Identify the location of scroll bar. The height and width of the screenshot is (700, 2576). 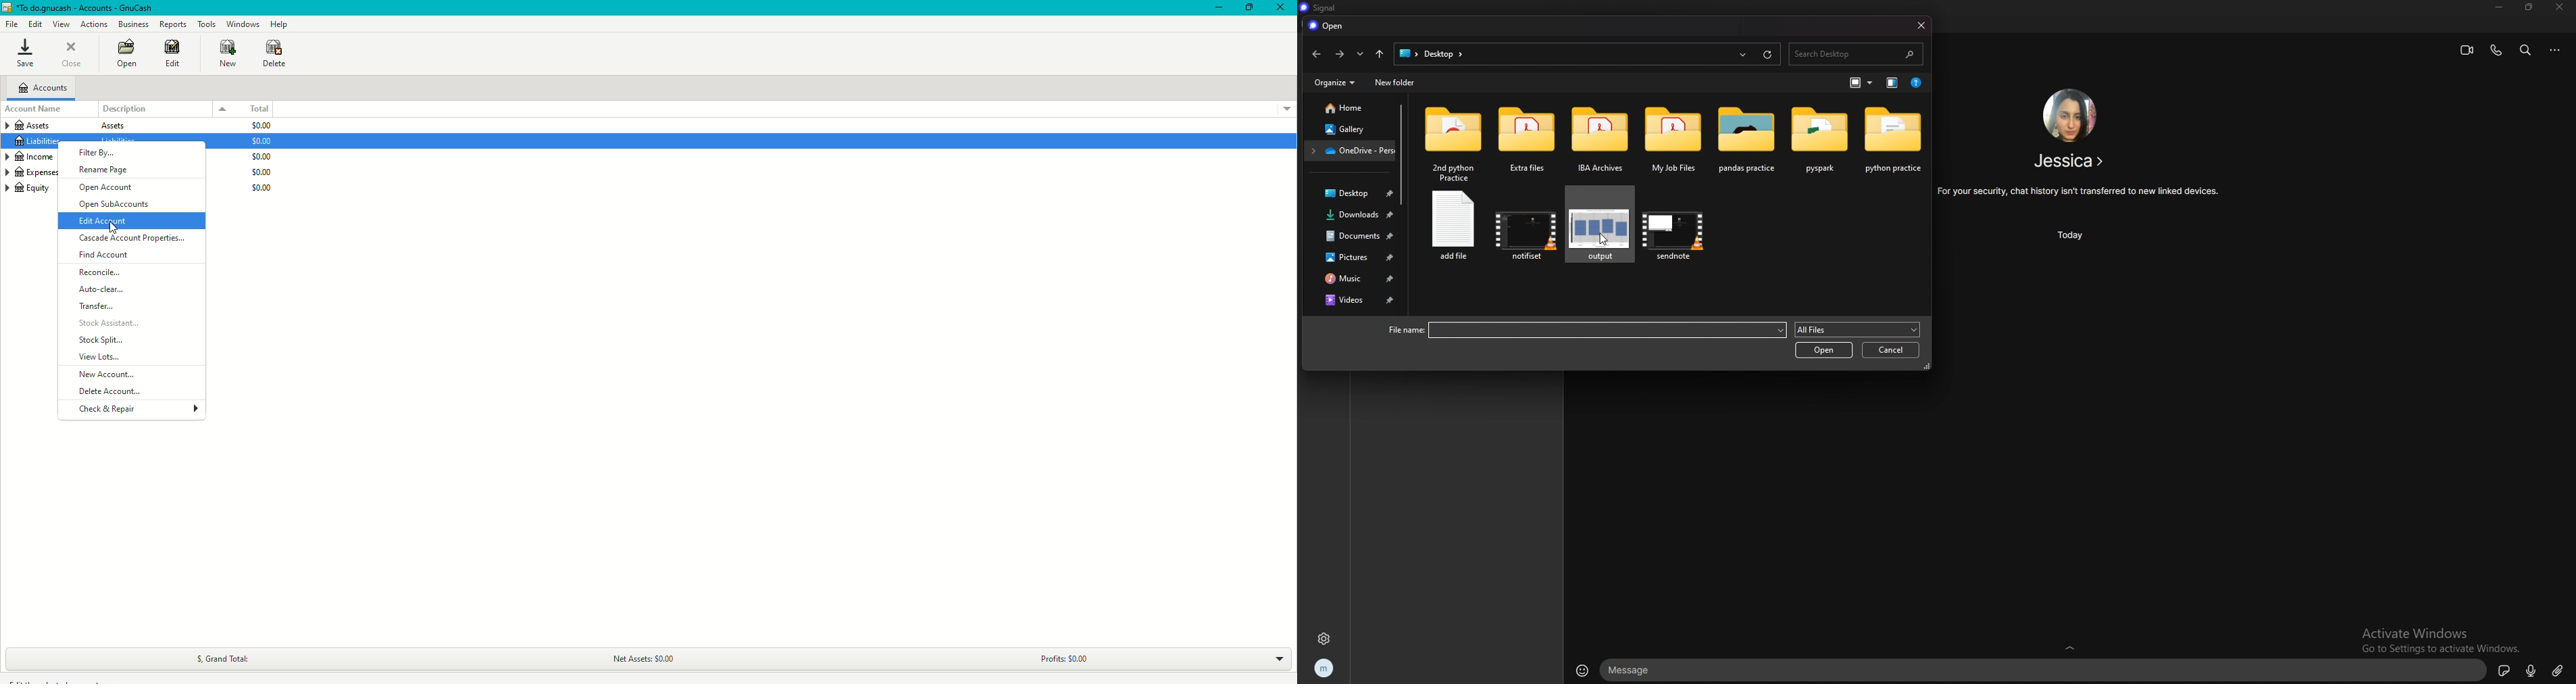
(1404, 154).